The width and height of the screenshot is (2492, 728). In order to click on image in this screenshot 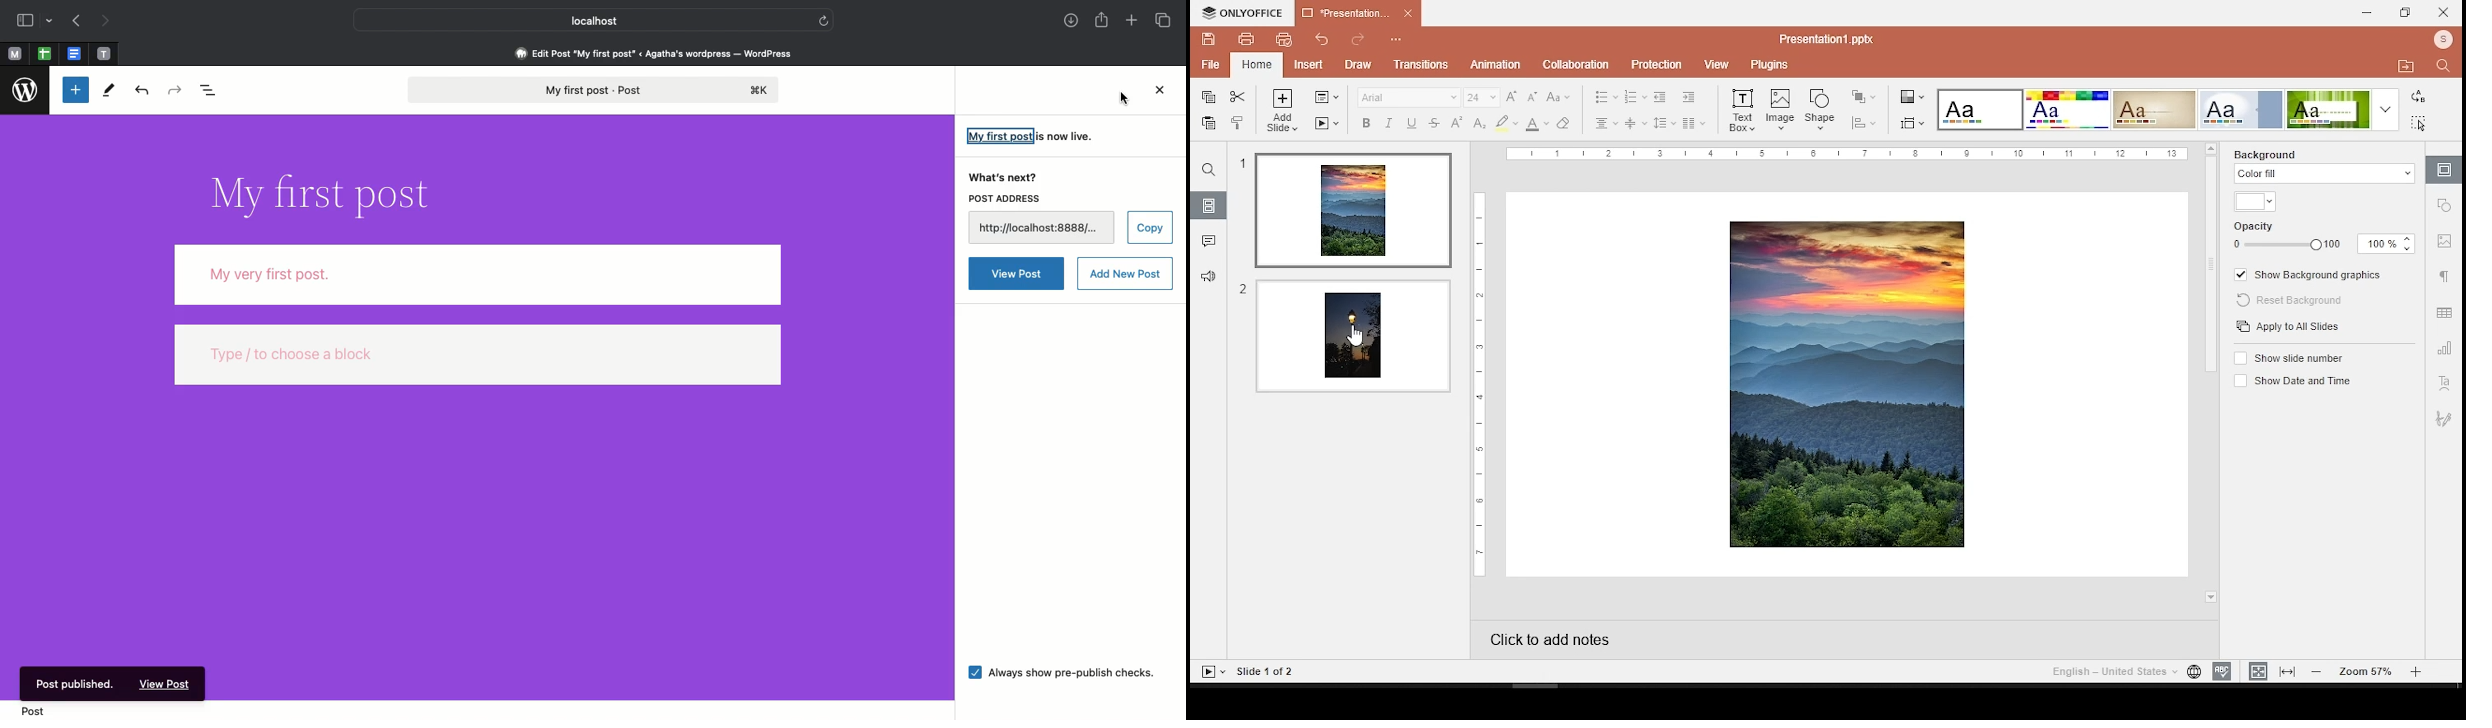, I will do `click(1848, 383)`.